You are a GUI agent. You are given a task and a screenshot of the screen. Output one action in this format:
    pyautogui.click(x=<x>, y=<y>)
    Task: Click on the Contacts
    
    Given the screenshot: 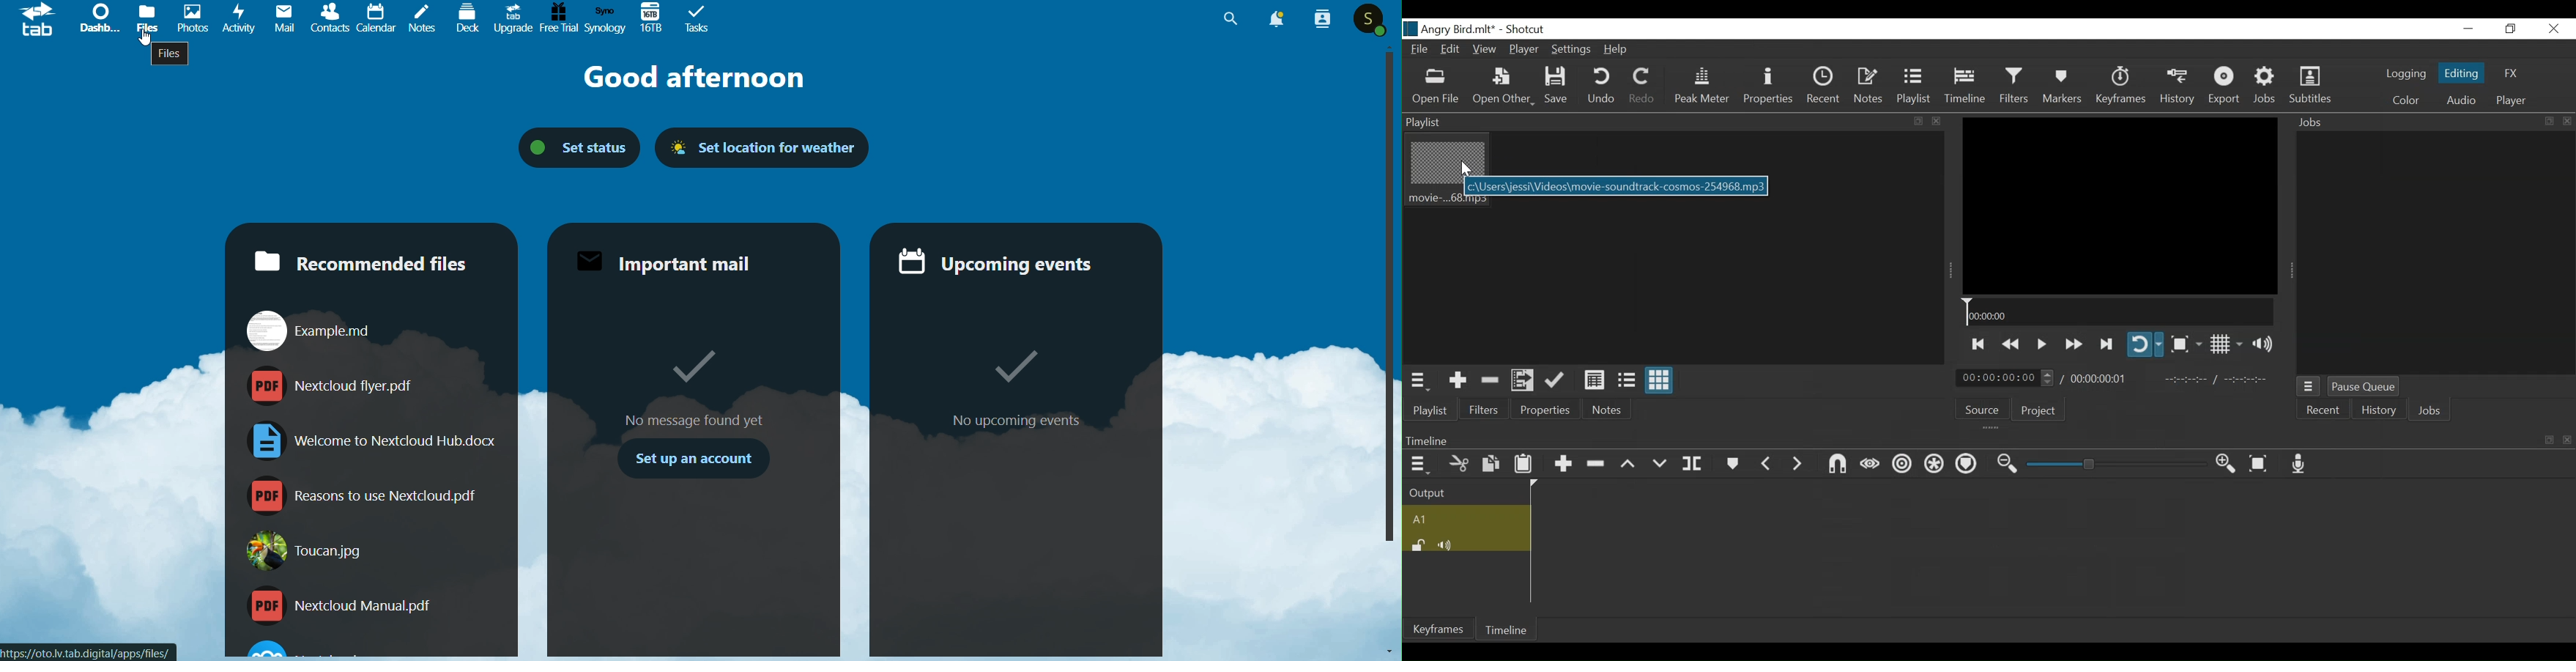 What is the action you would take?
    pyautogui.click(x=332, y=18)
    